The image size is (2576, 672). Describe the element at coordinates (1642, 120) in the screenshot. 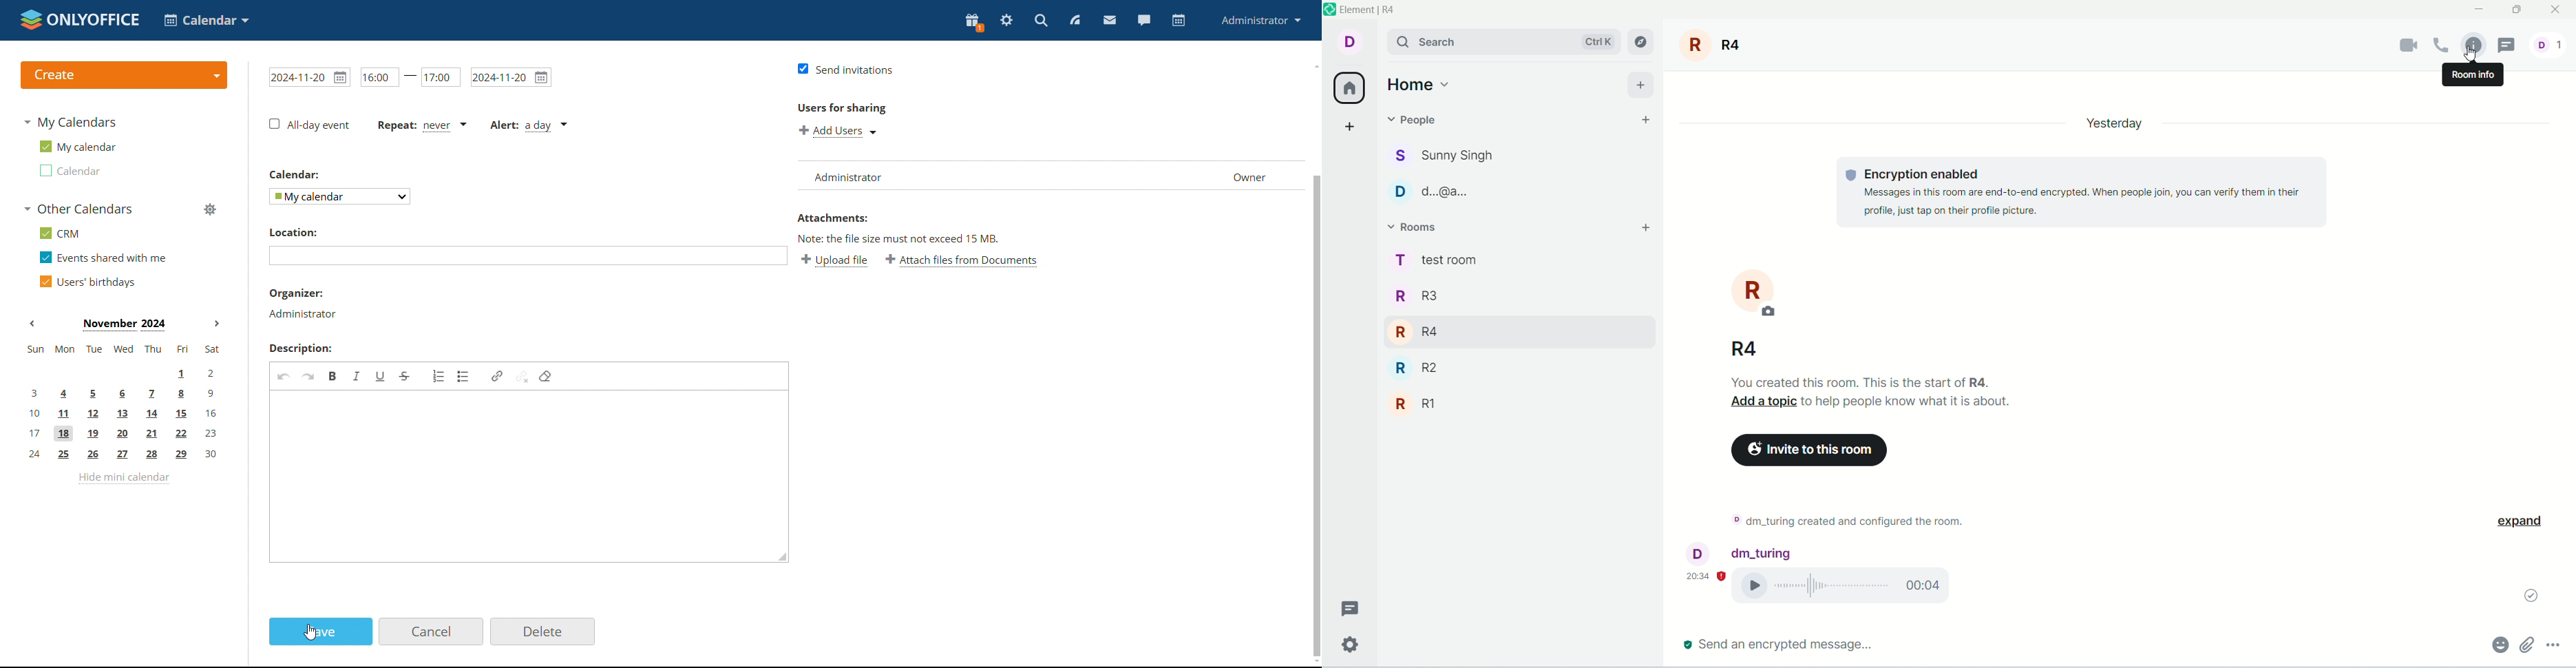

I see `start chat` at that location.